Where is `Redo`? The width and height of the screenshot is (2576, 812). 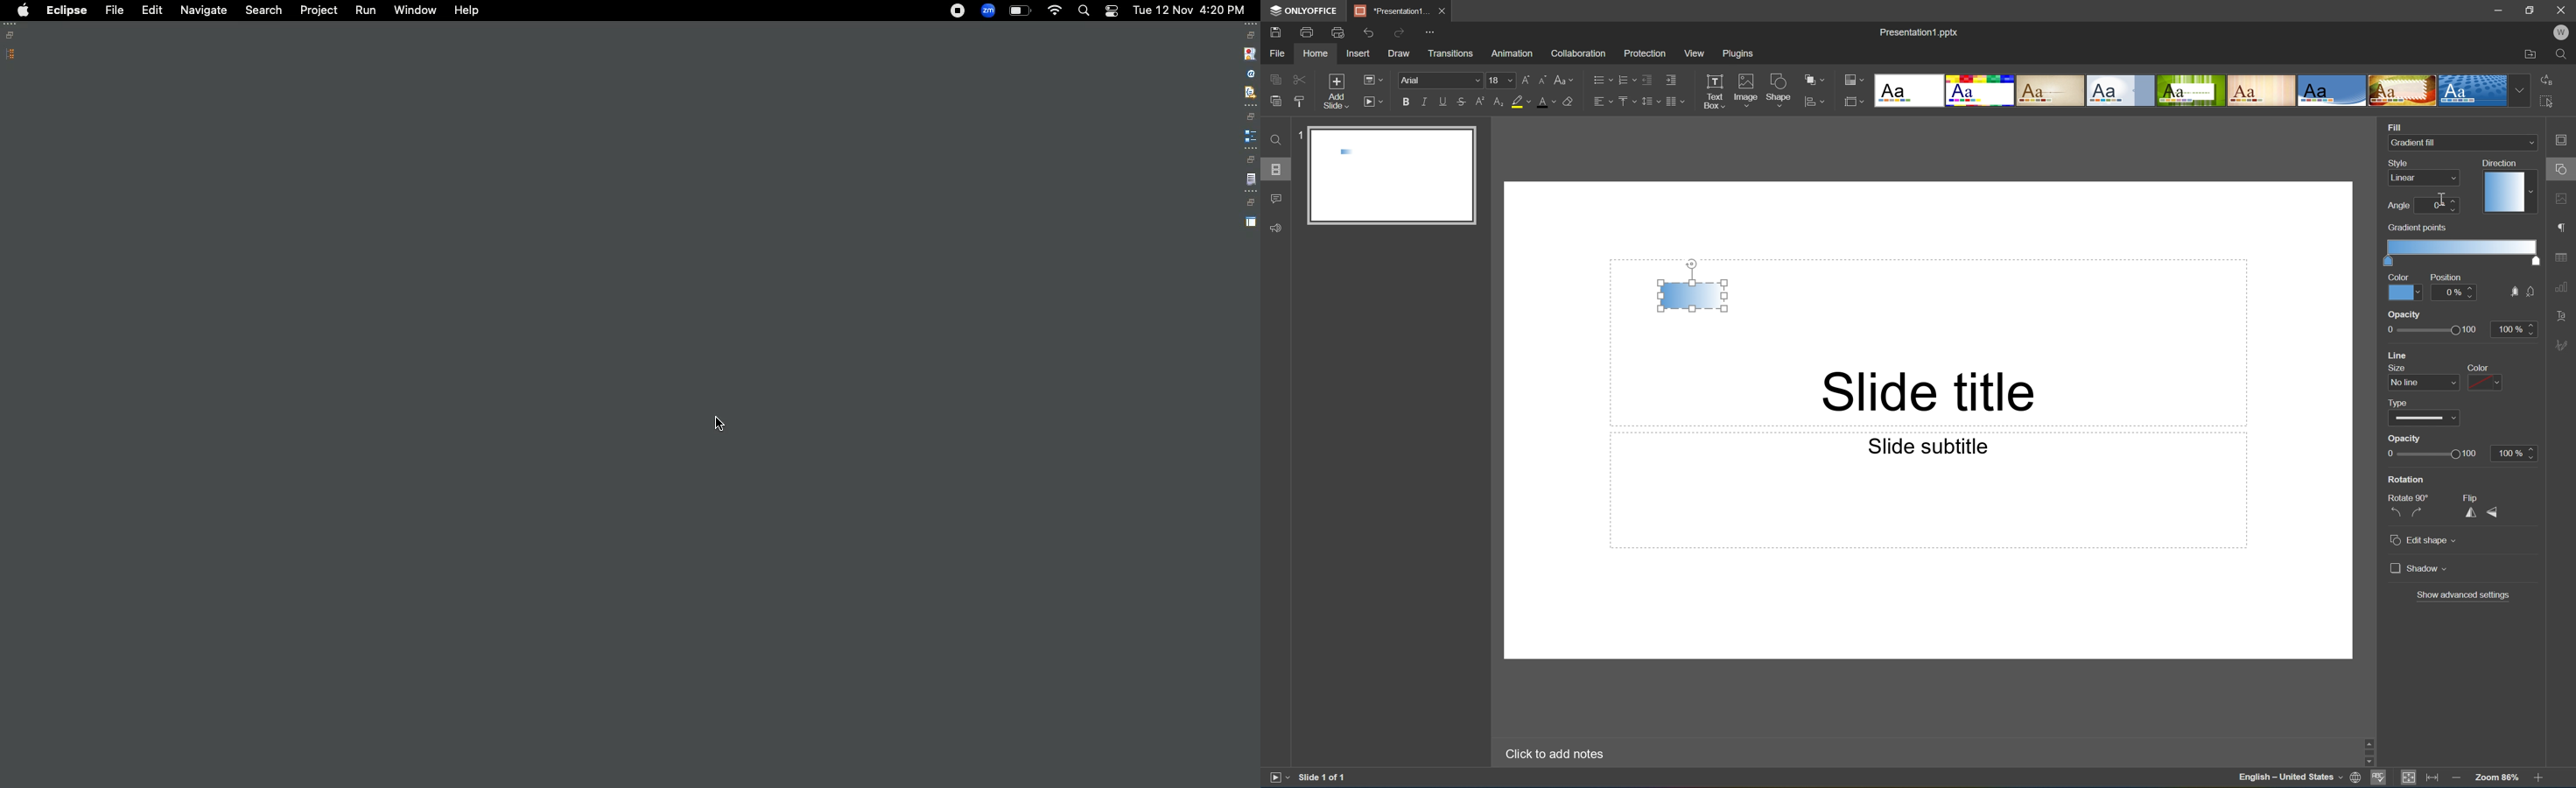
Redo is located at coordinates (1400, 34).